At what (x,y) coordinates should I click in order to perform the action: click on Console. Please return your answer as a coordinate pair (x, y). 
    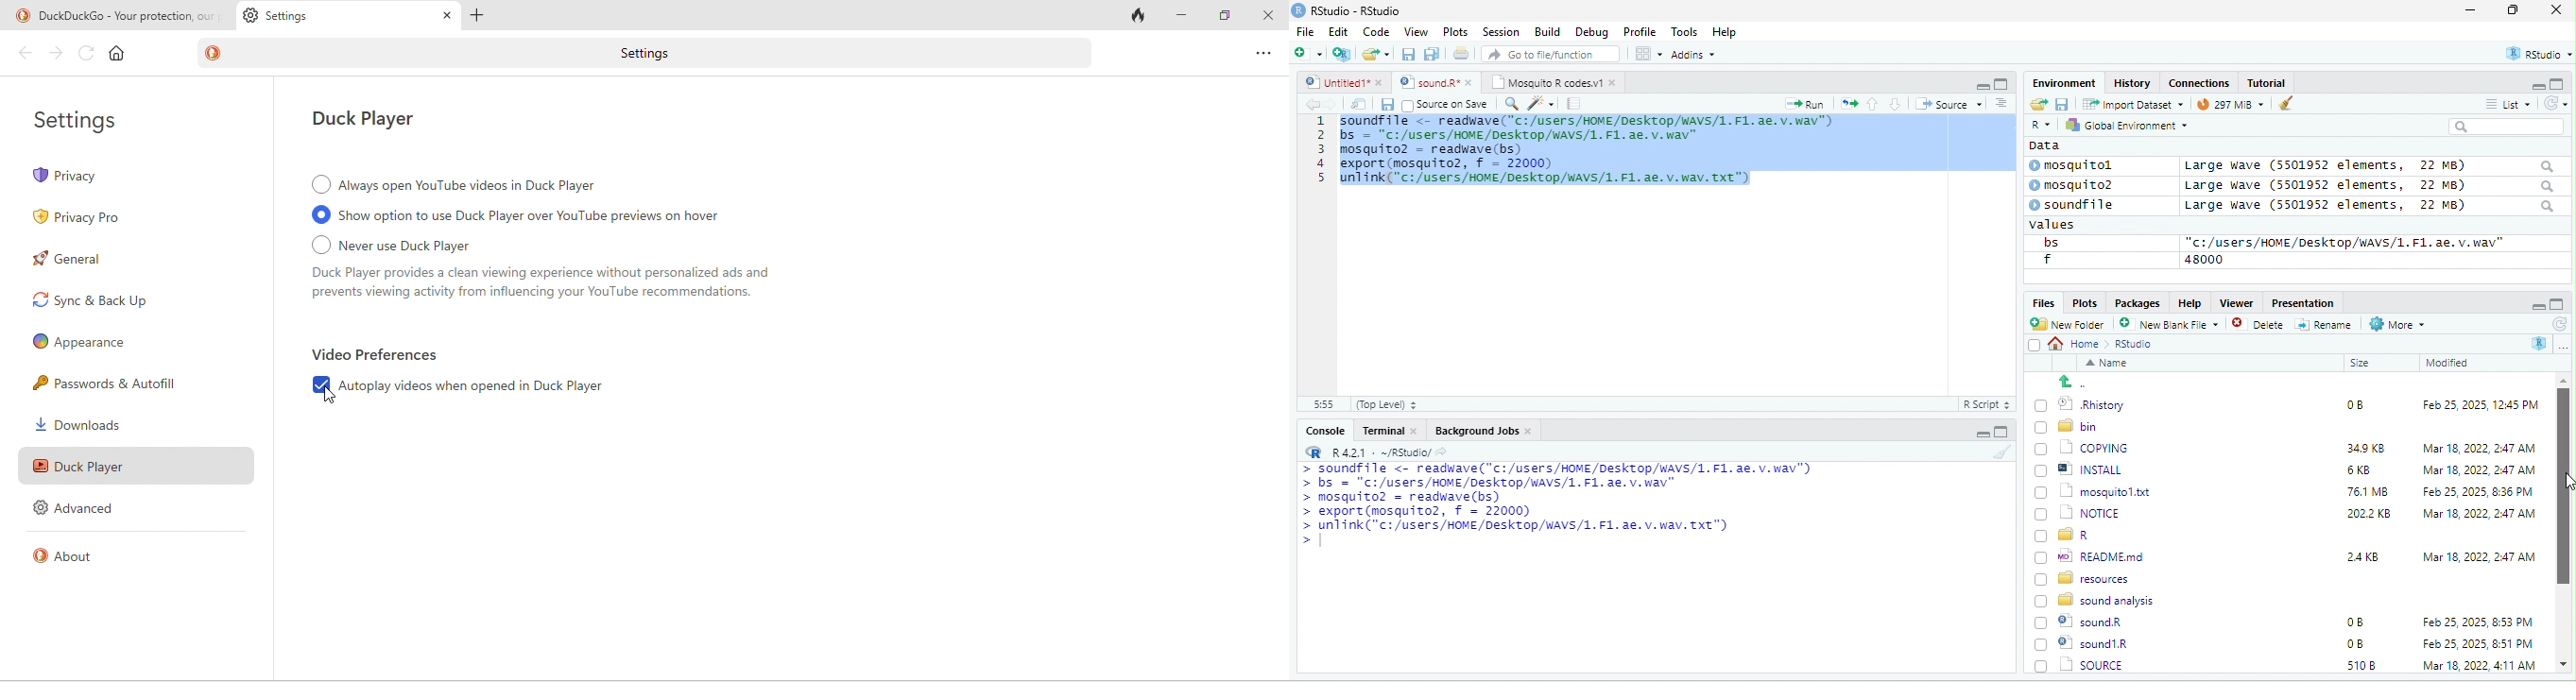
    Looking at the image, I should click on (1324, 429).